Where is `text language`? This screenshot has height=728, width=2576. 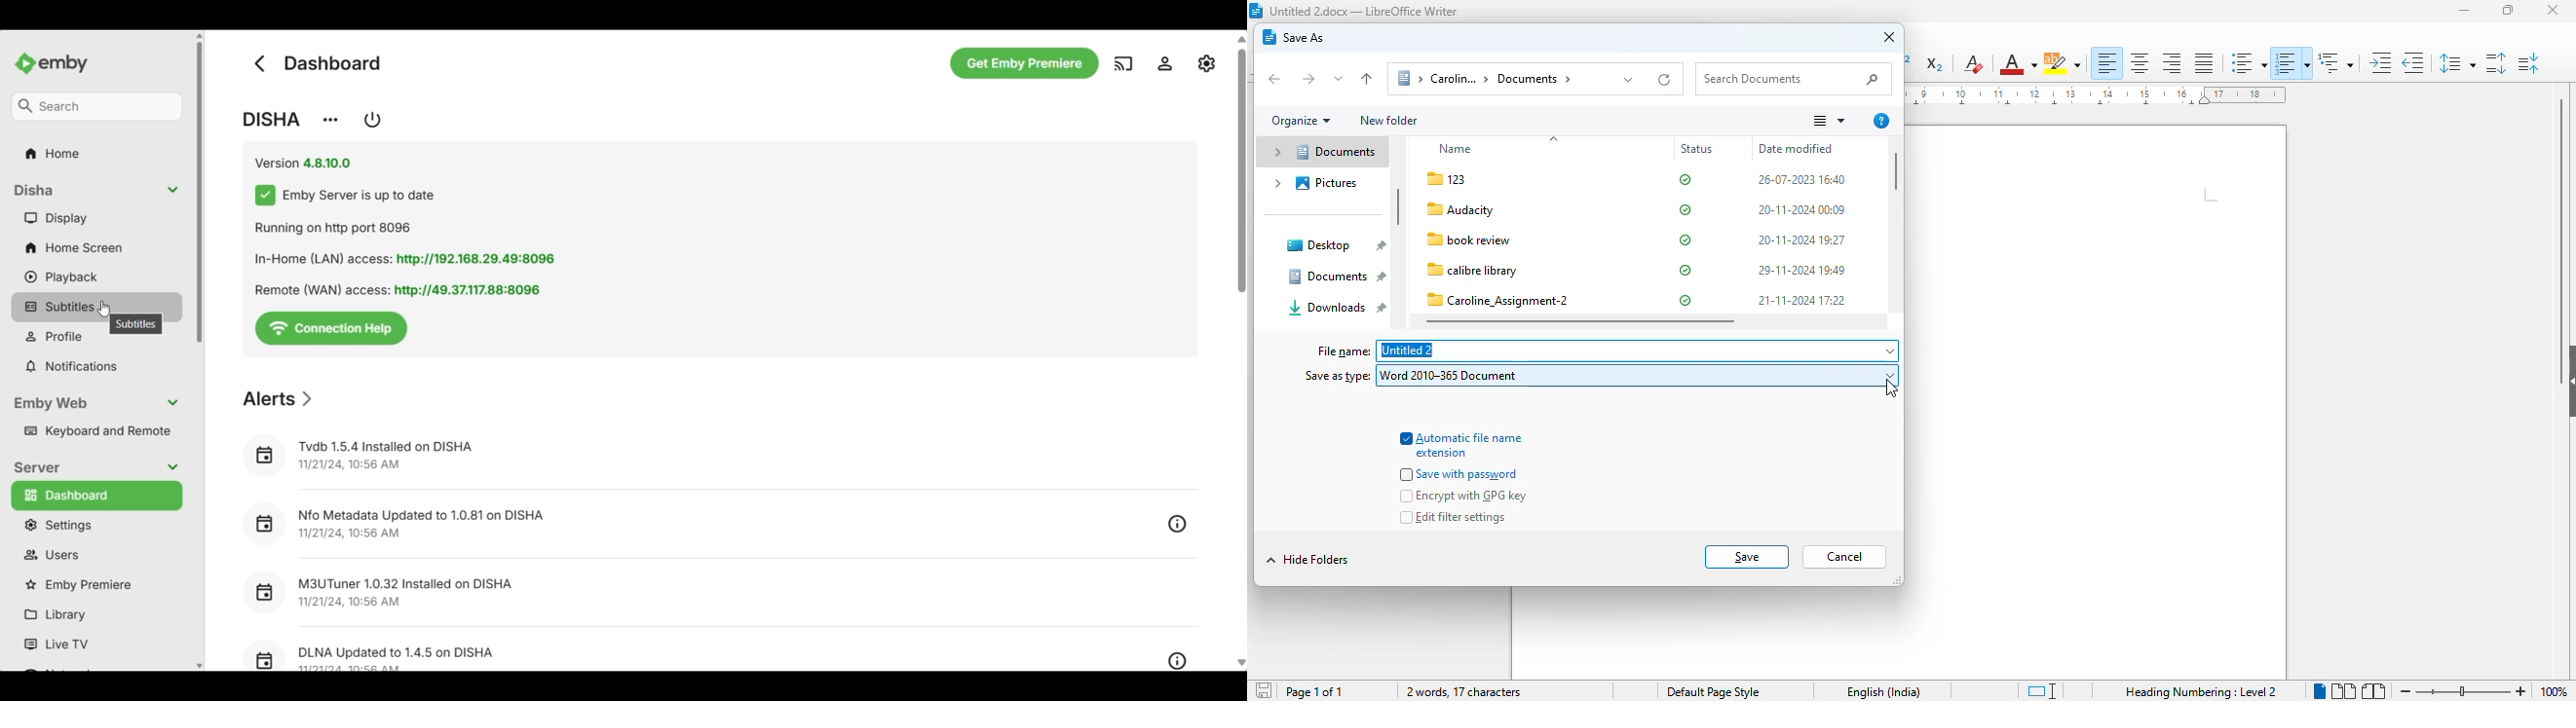 text language is located at coordinates (1884, 692).